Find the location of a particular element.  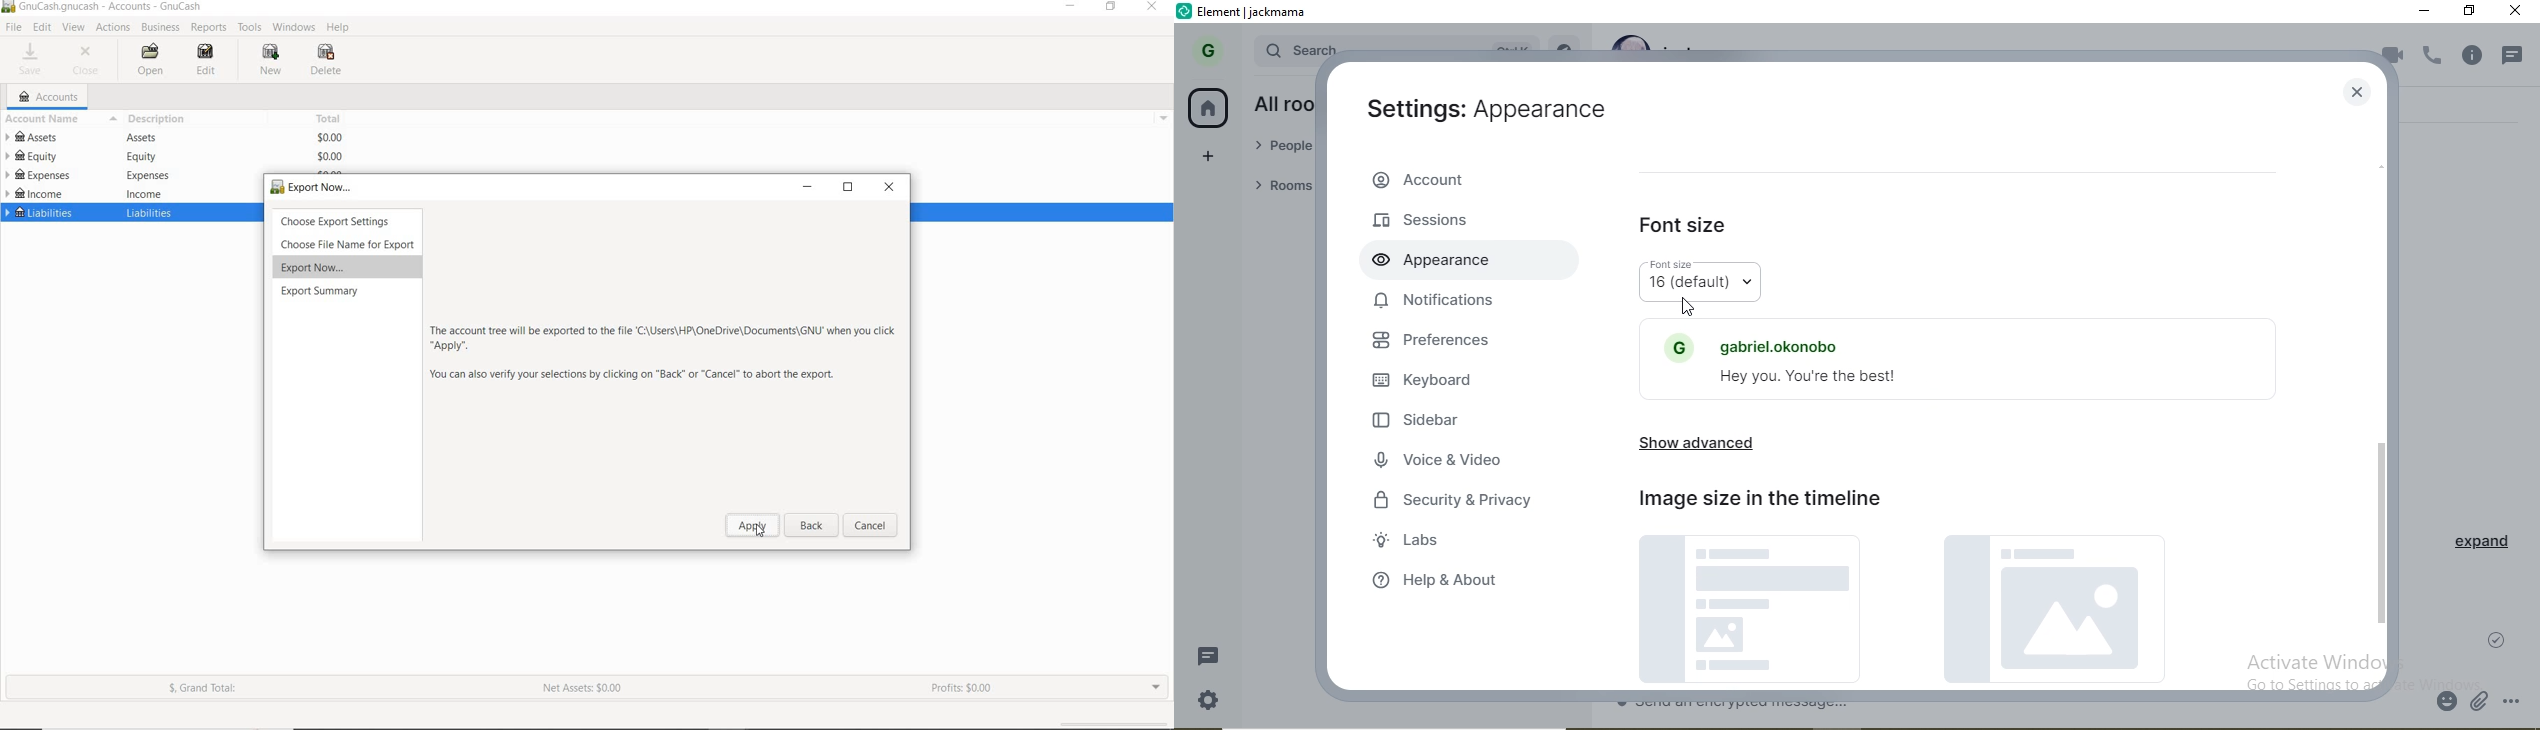

labs is located at coordinates (1412, 538).